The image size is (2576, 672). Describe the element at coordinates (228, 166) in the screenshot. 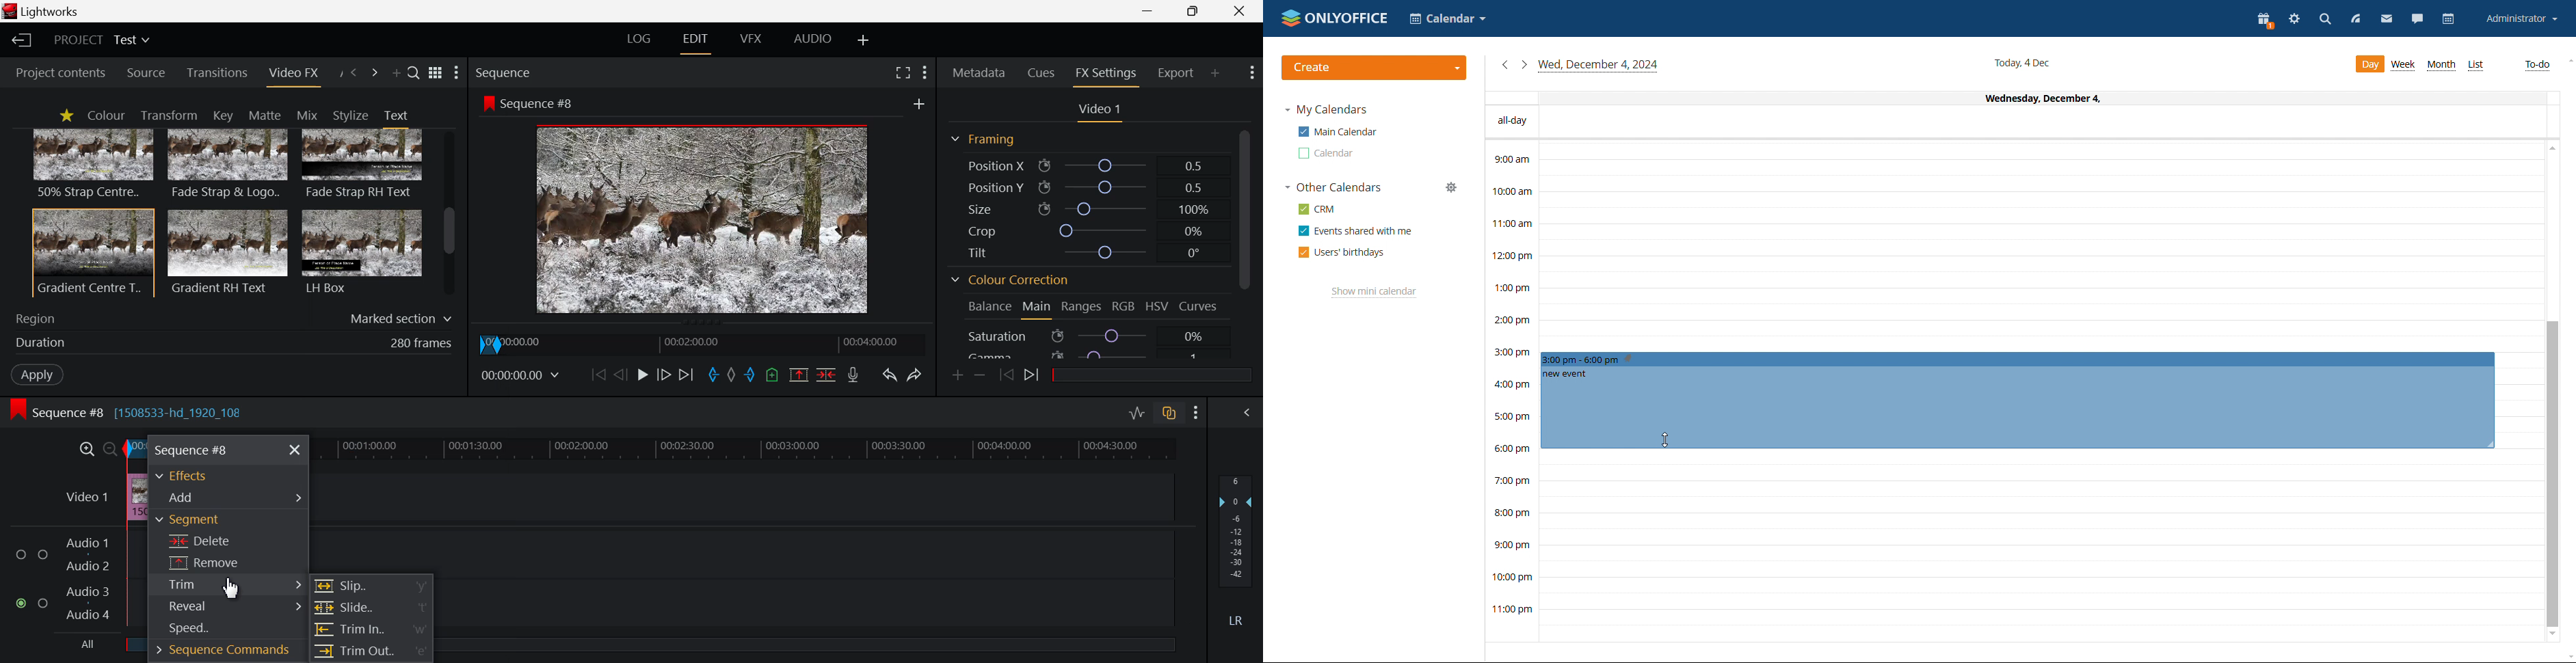

I see `Fade Strap & Logo` at that location.